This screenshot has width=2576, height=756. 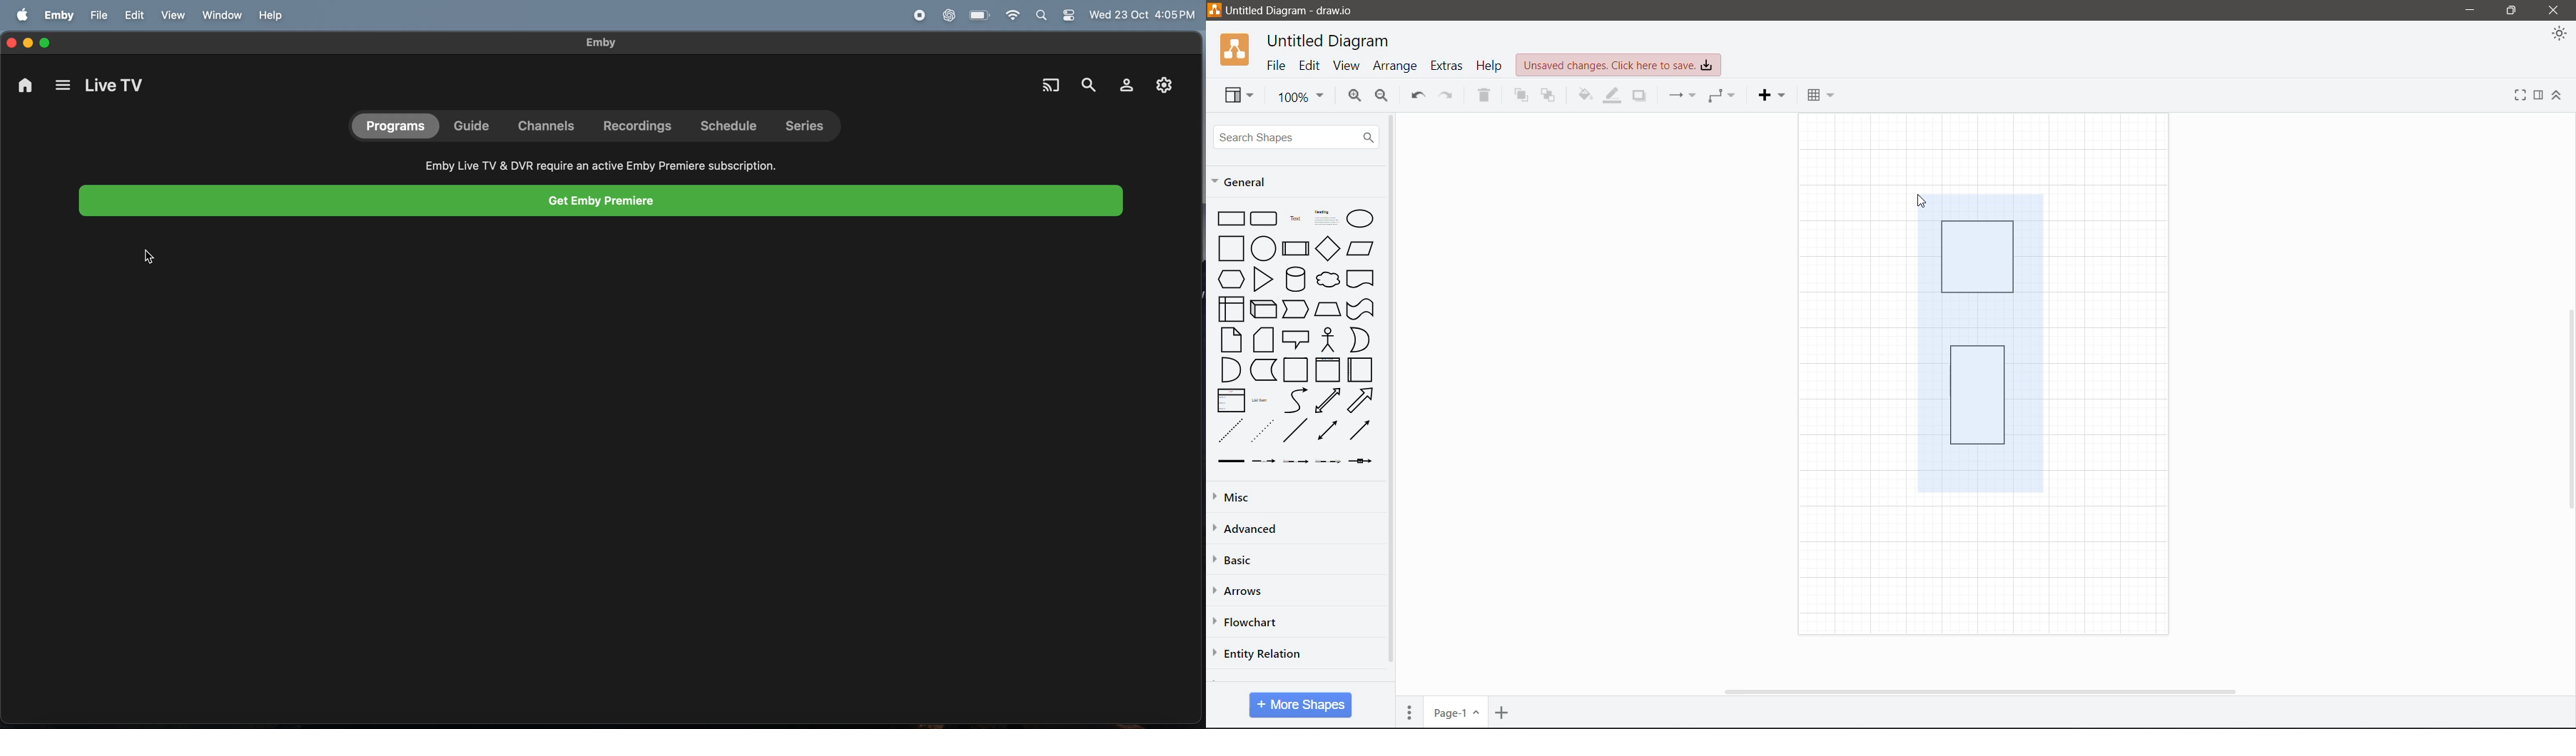 What do you see at coordinates (2520, 95) in the screenshot?
I see `Fullscreen` at bounding box center [2520, 95].